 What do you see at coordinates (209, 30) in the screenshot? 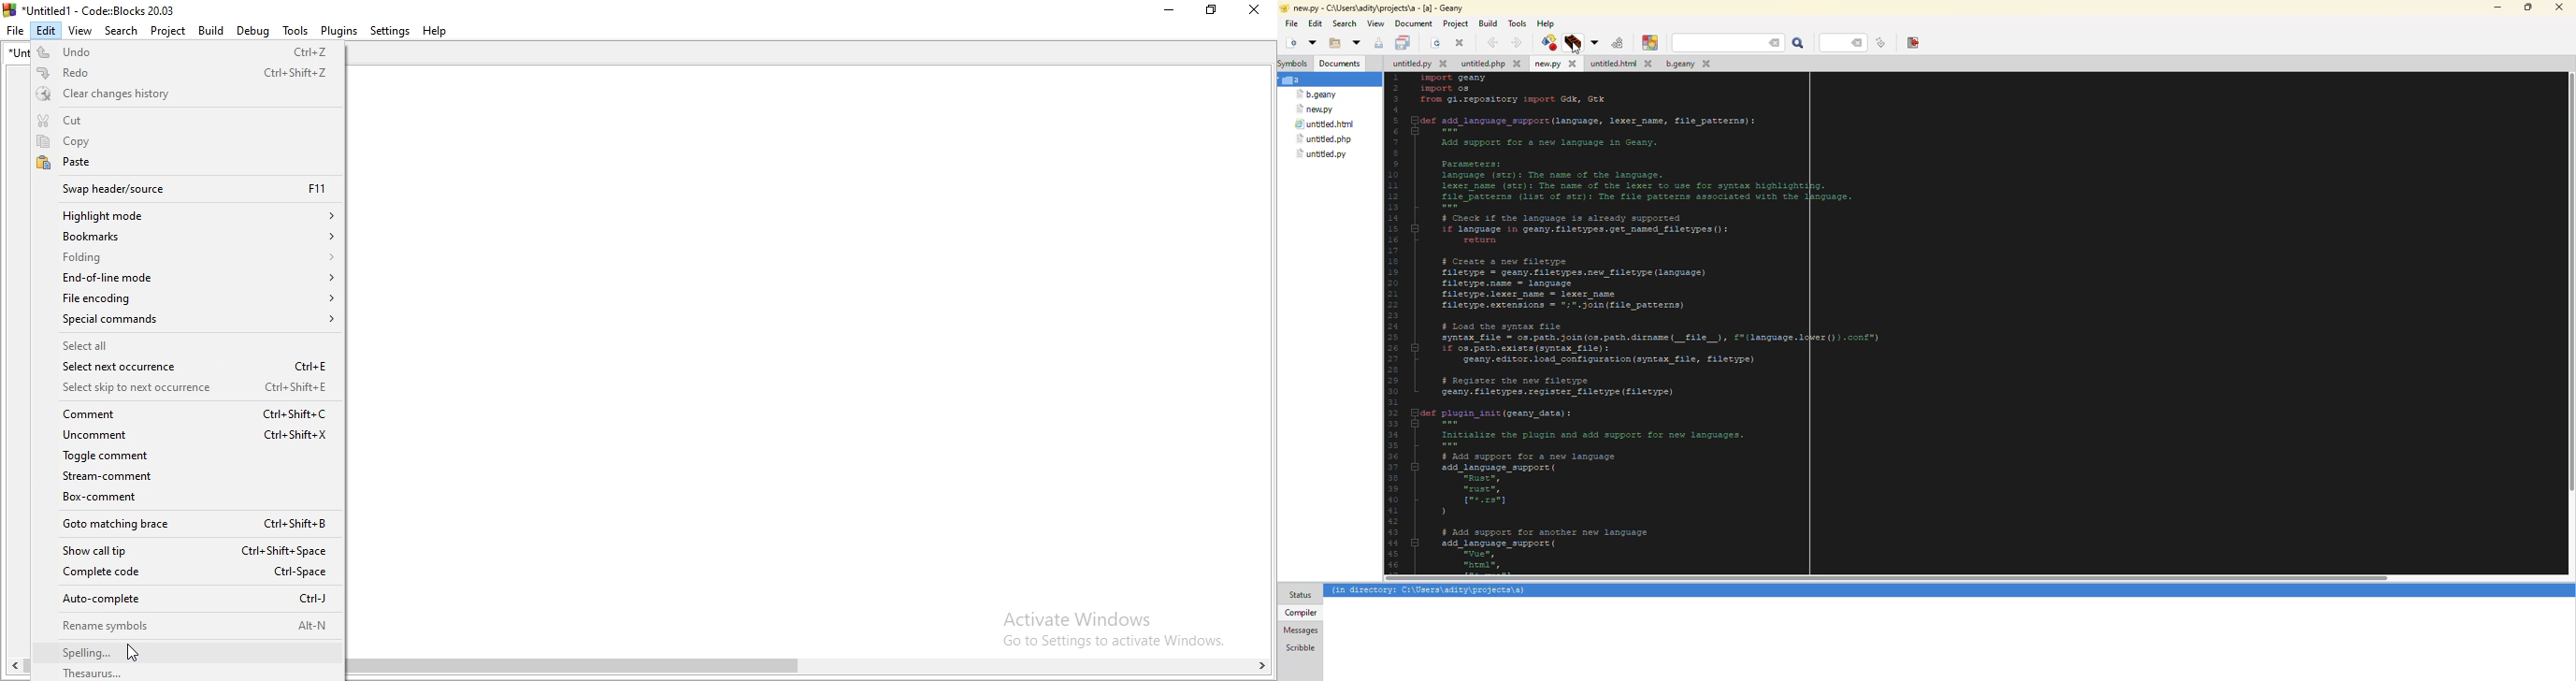
I see `Build ` at bounding box center [209, 30].